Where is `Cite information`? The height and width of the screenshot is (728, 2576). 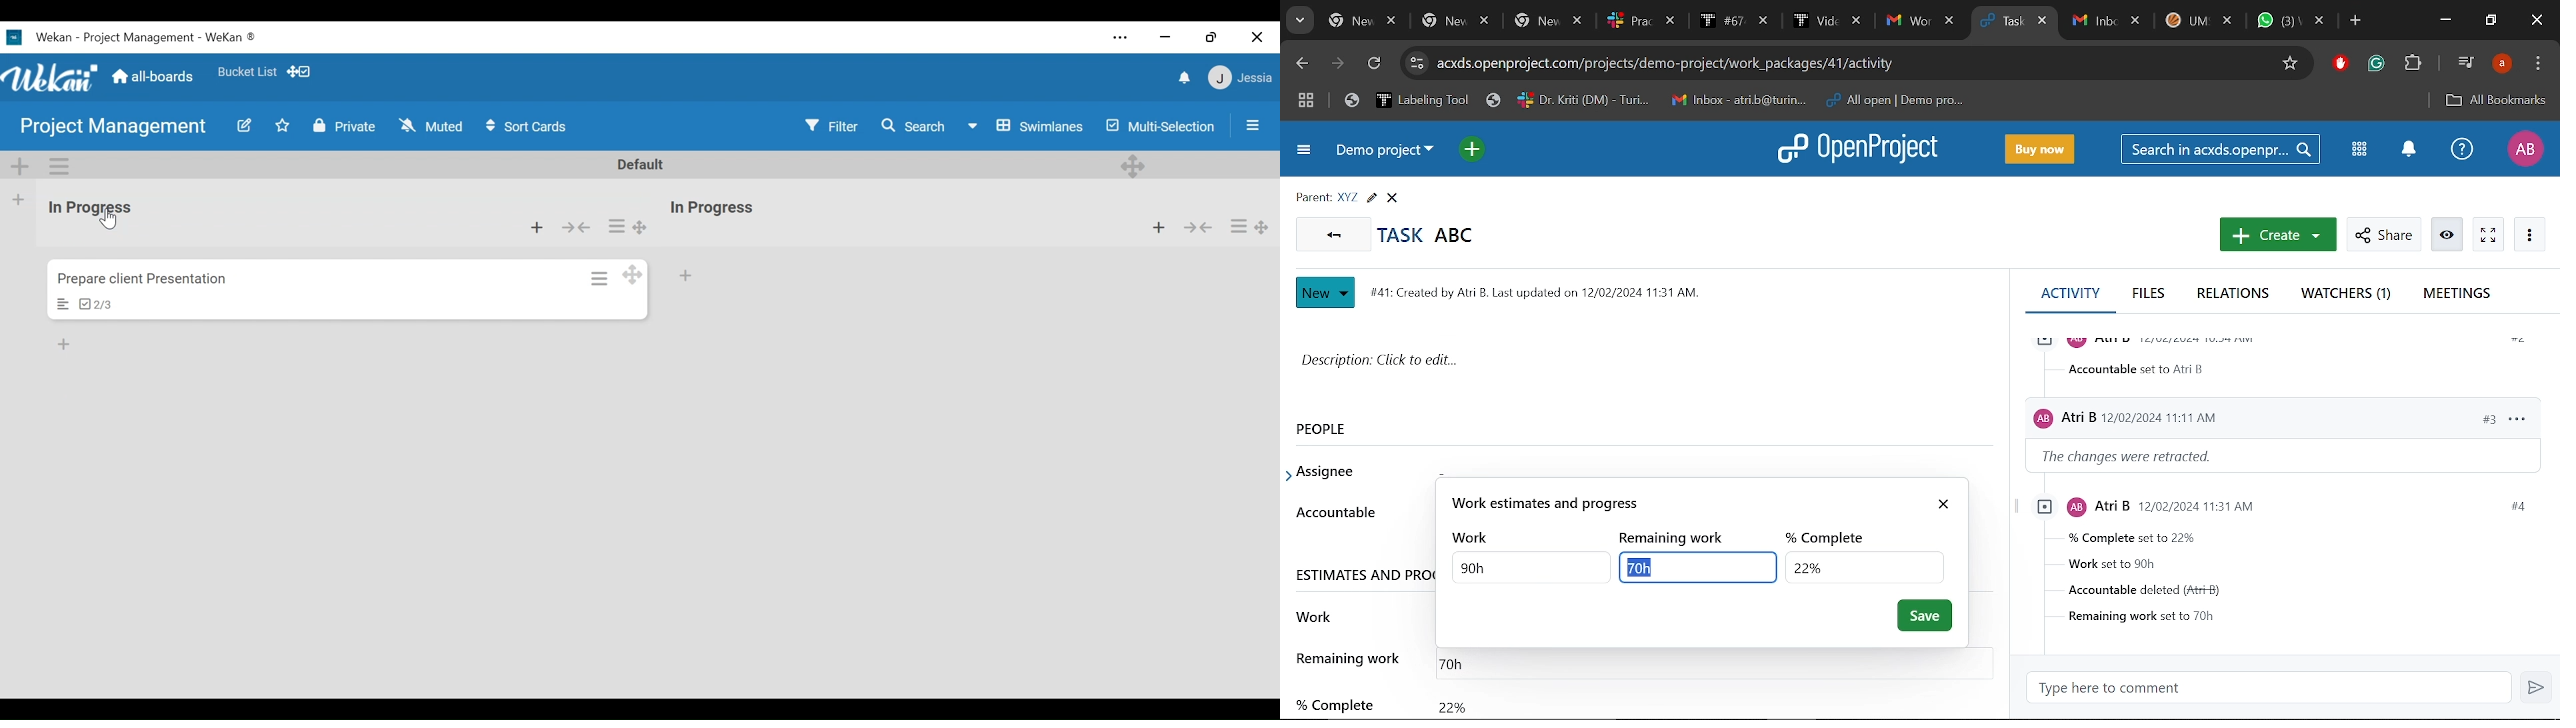 Cite information is located at coordinates (1416, 63).